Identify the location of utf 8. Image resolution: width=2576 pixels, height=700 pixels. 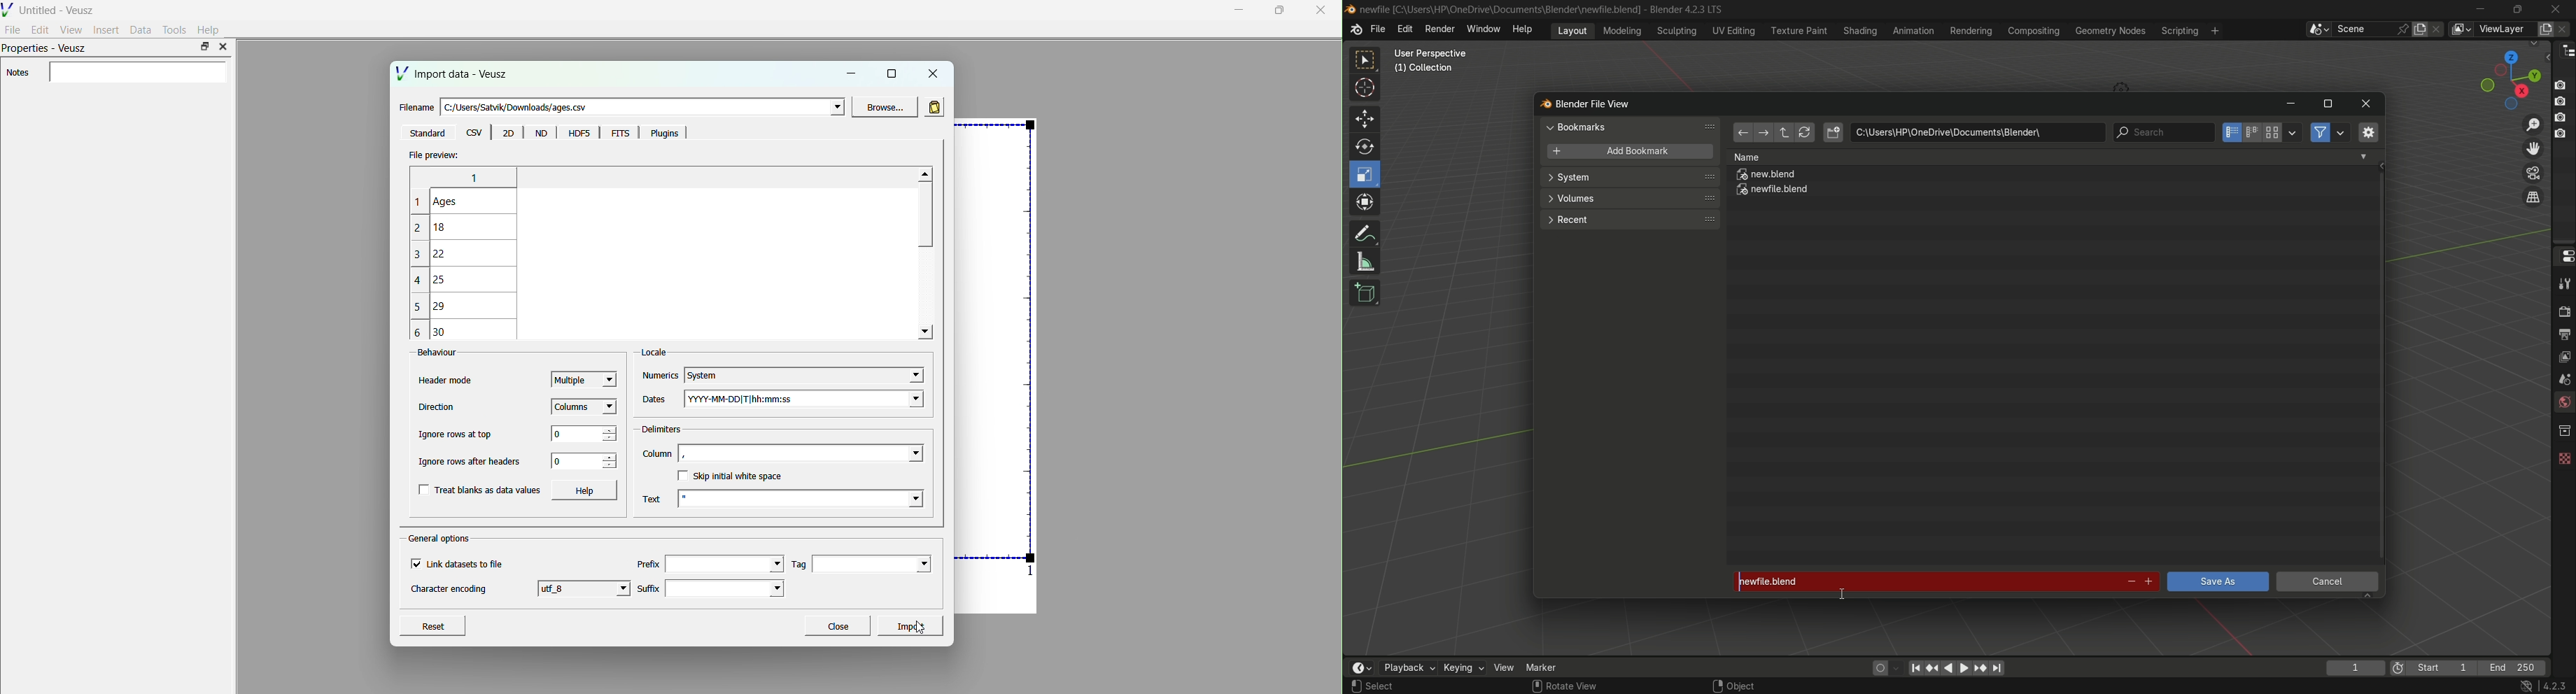
(586, 588).